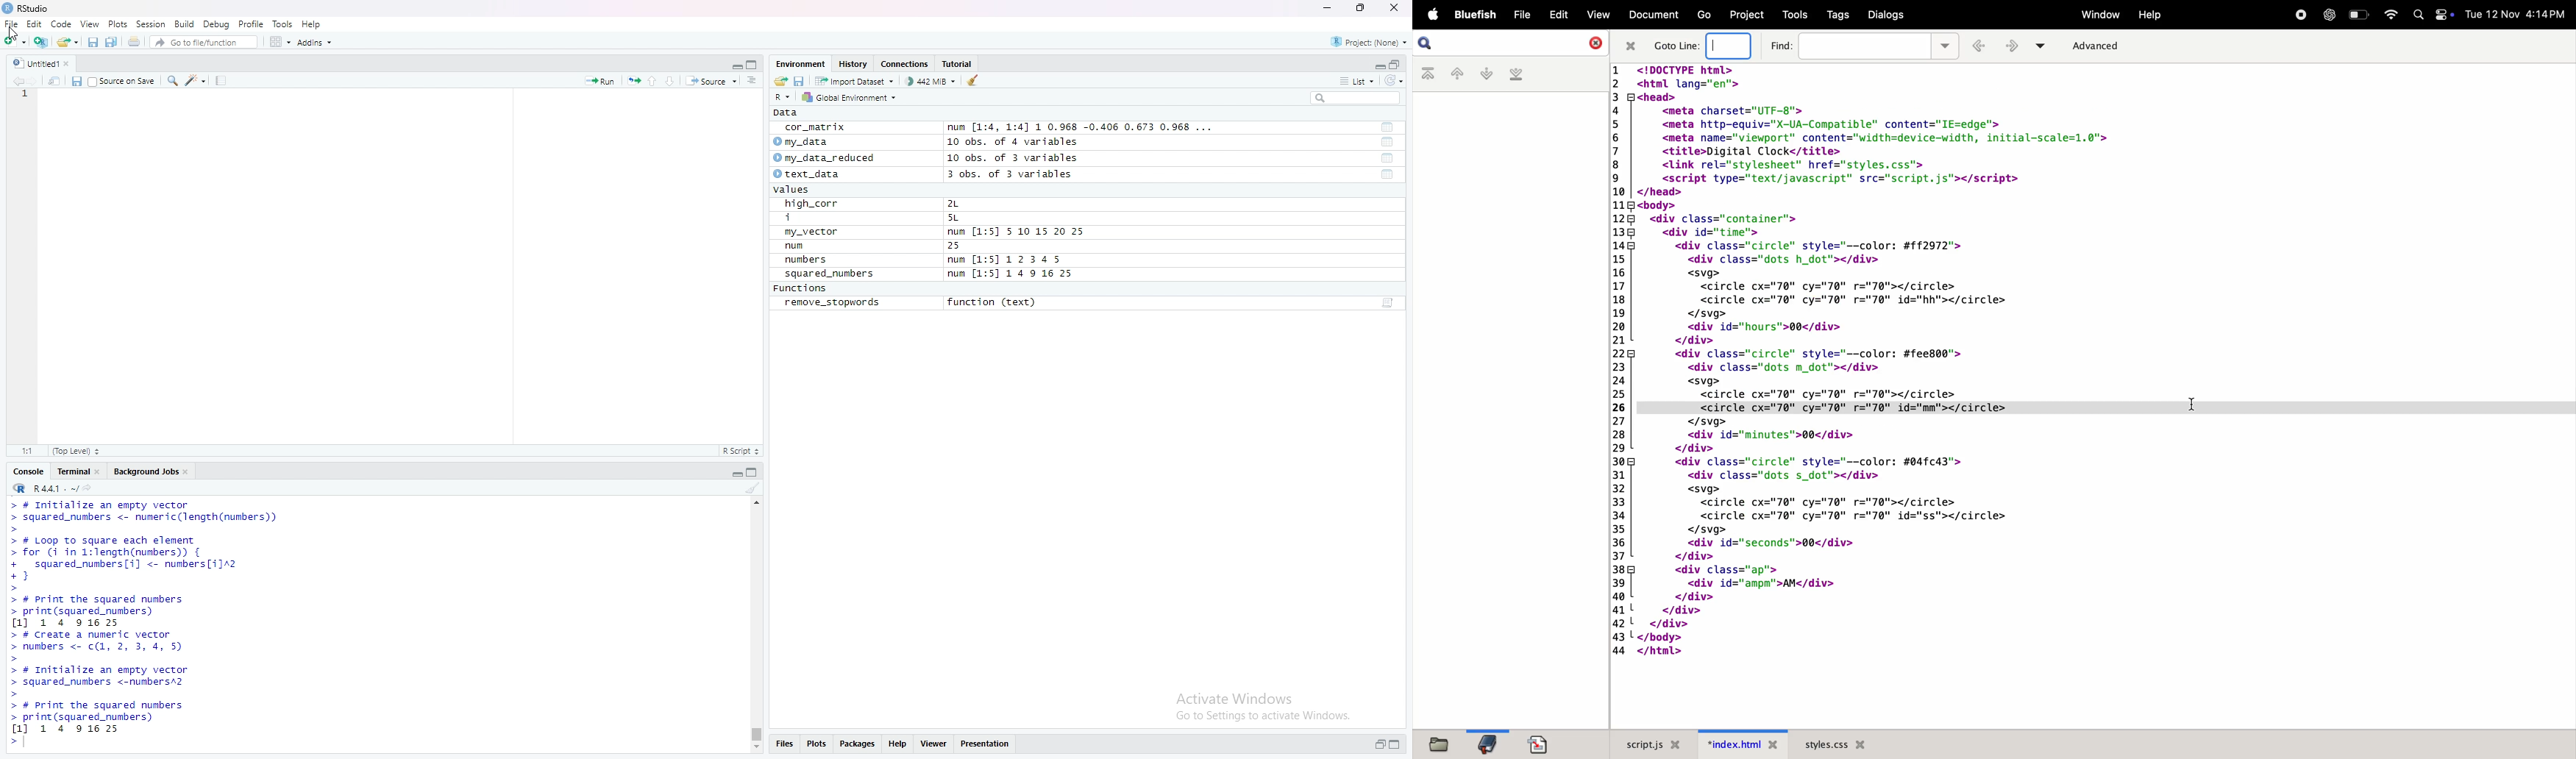  I want to click on Presentation, so click(984, 744).